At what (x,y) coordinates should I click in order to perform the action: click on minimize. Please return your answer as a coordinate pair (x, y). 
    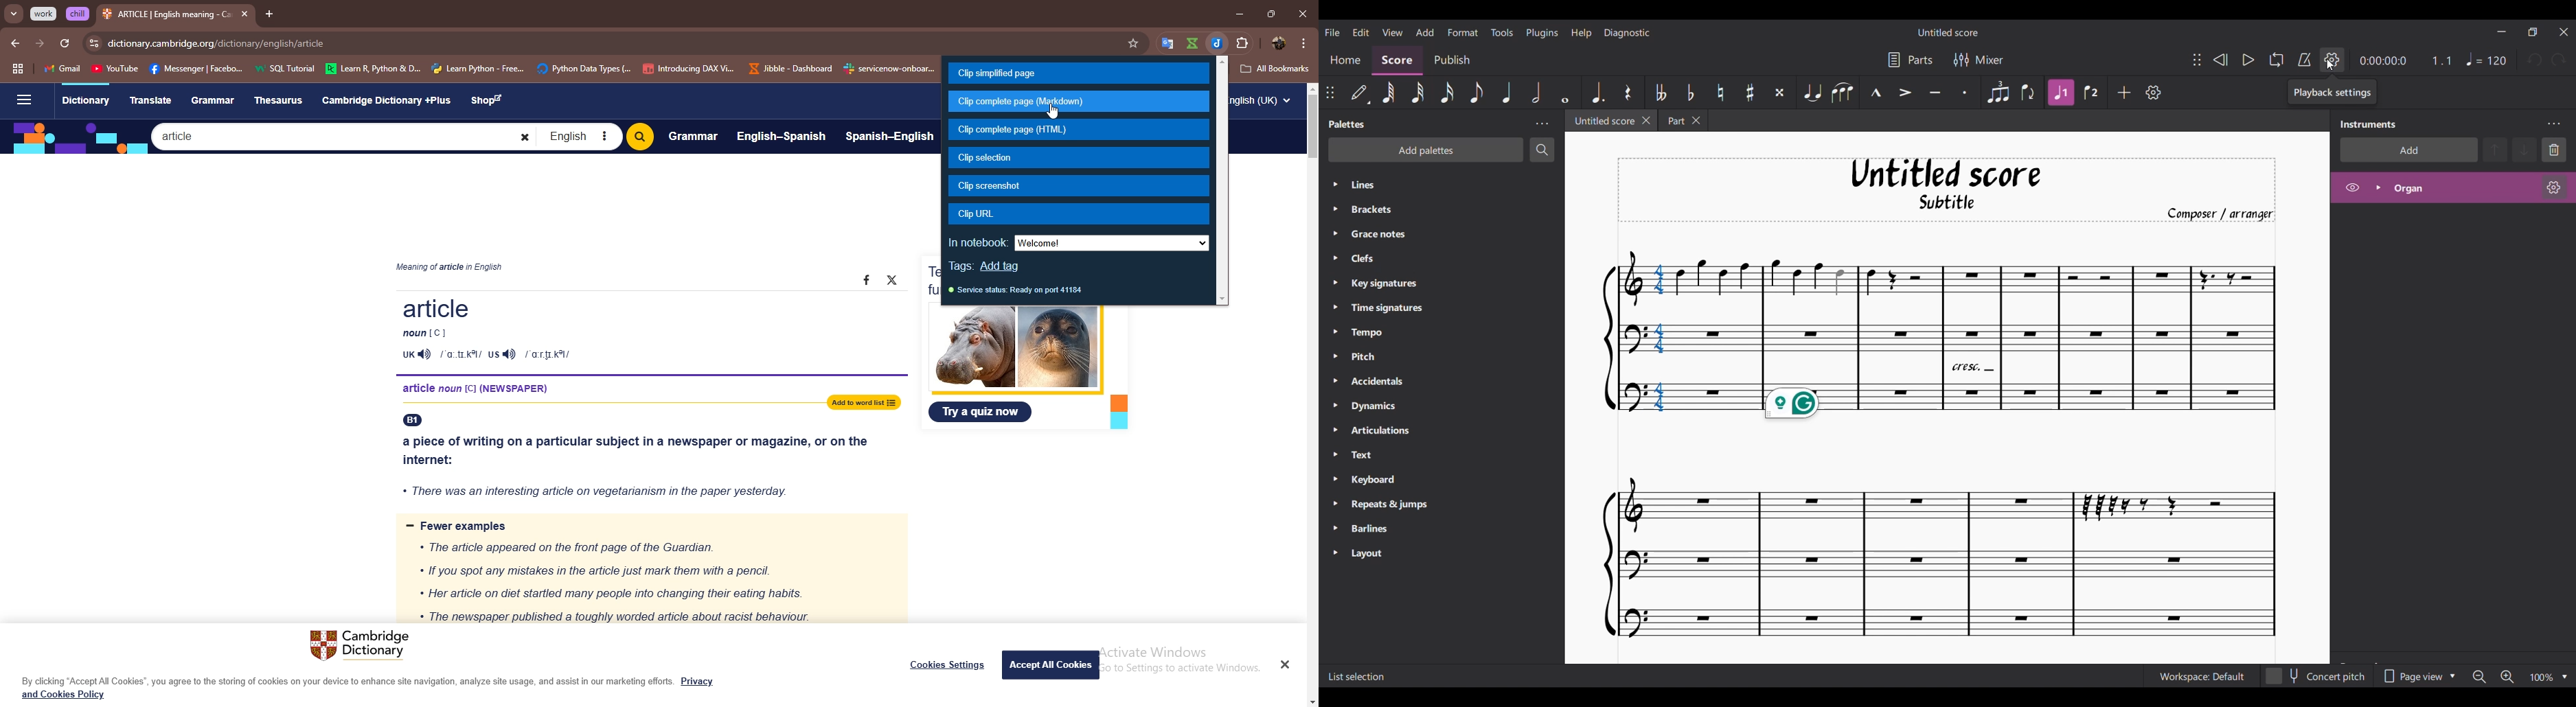
    Looking at the image, I should click on (1239, 13).